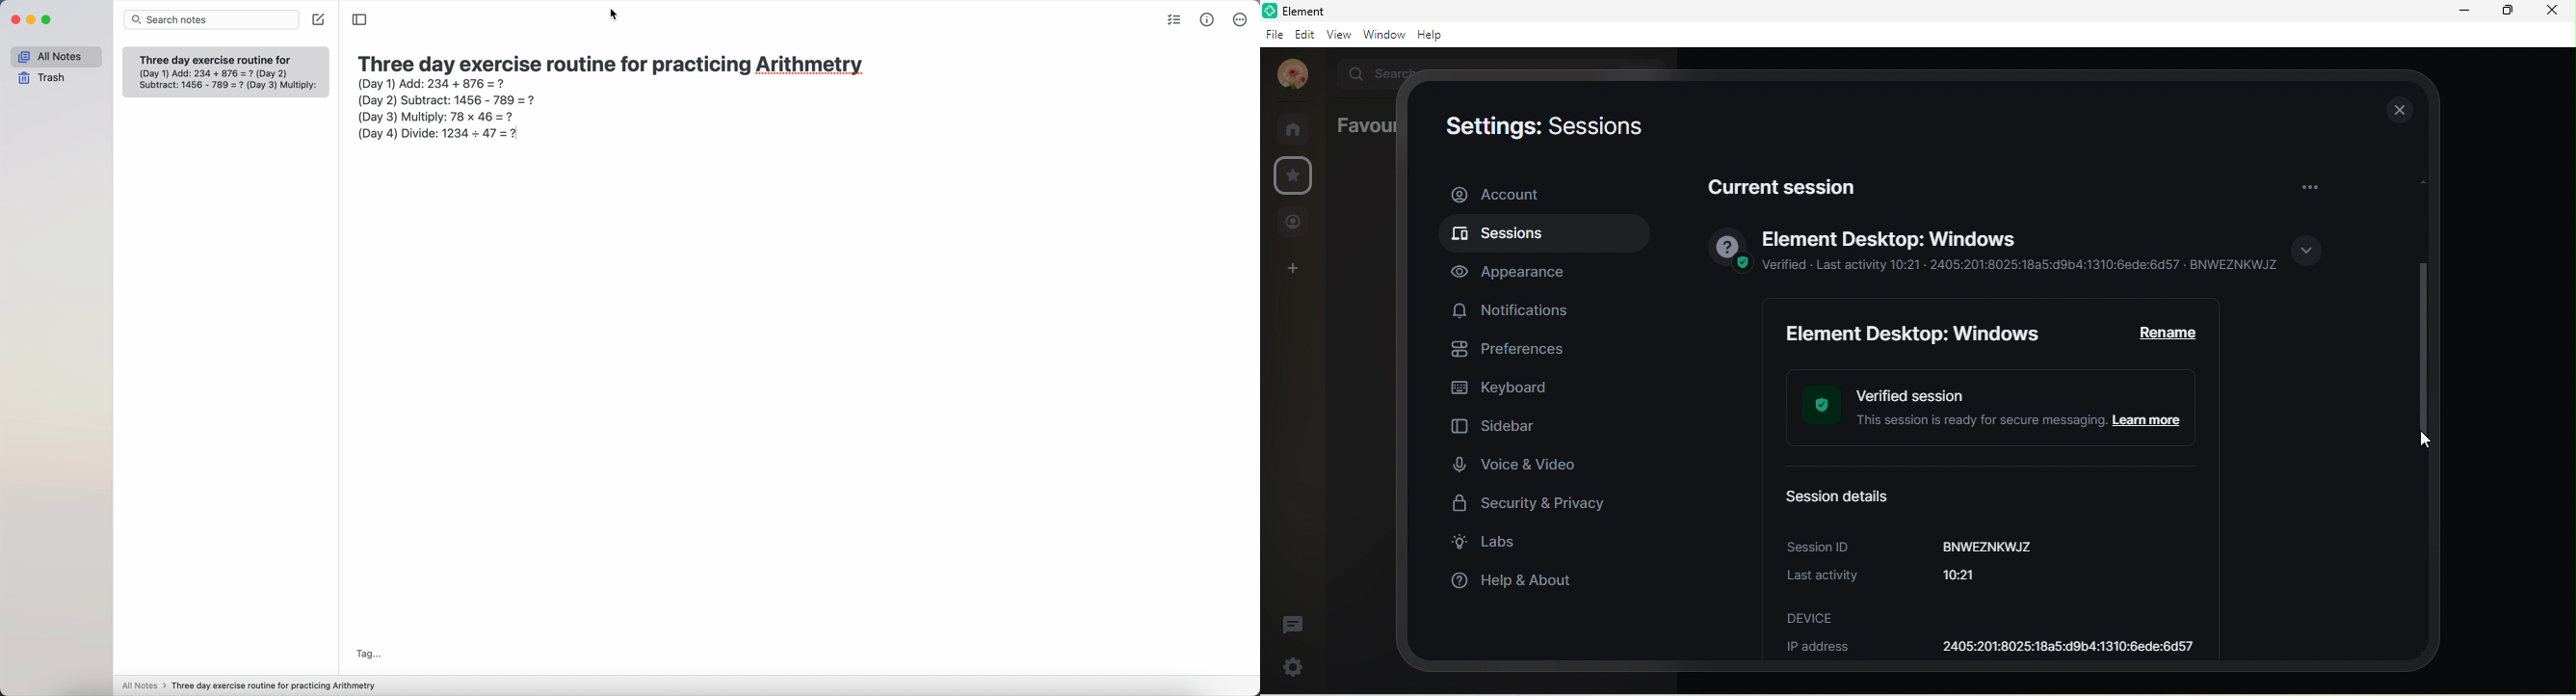 This screenshot has height=700, width=2576. I want to click on threads, so click(1294, 626).